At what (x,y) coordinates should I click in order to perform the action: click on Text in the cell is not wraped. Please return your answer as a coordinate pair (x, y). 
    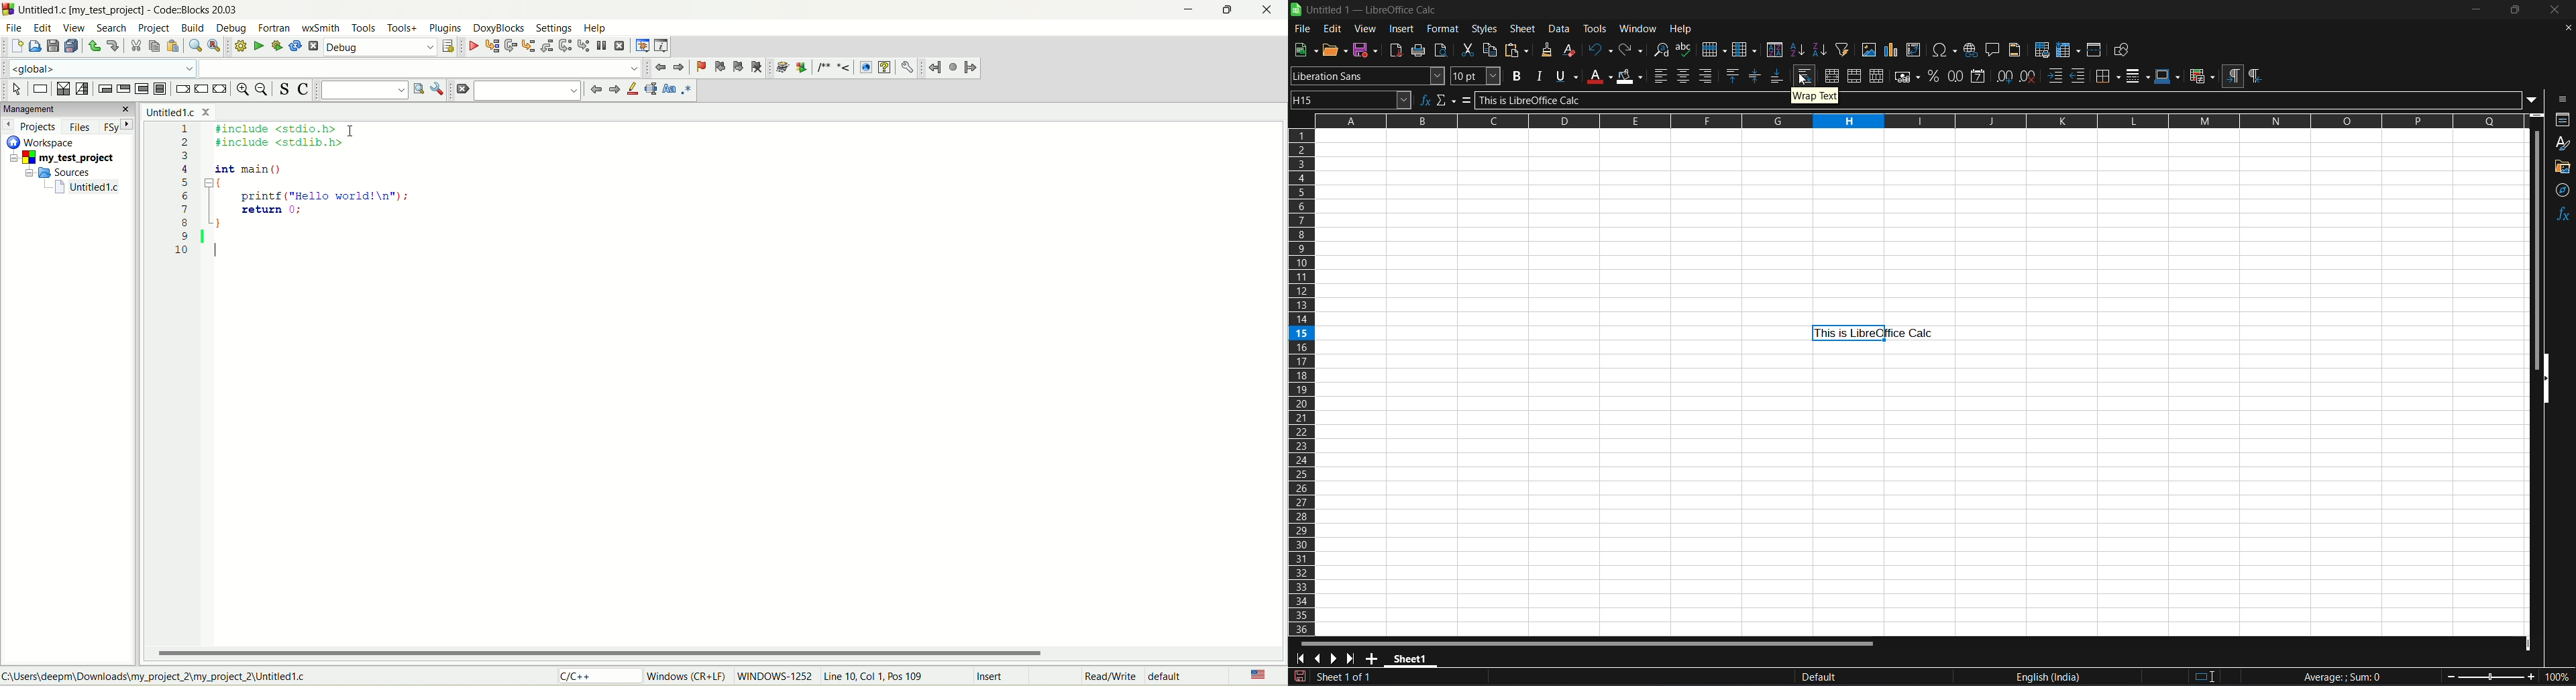
    Looking at the image, I should click on (1874, 333).